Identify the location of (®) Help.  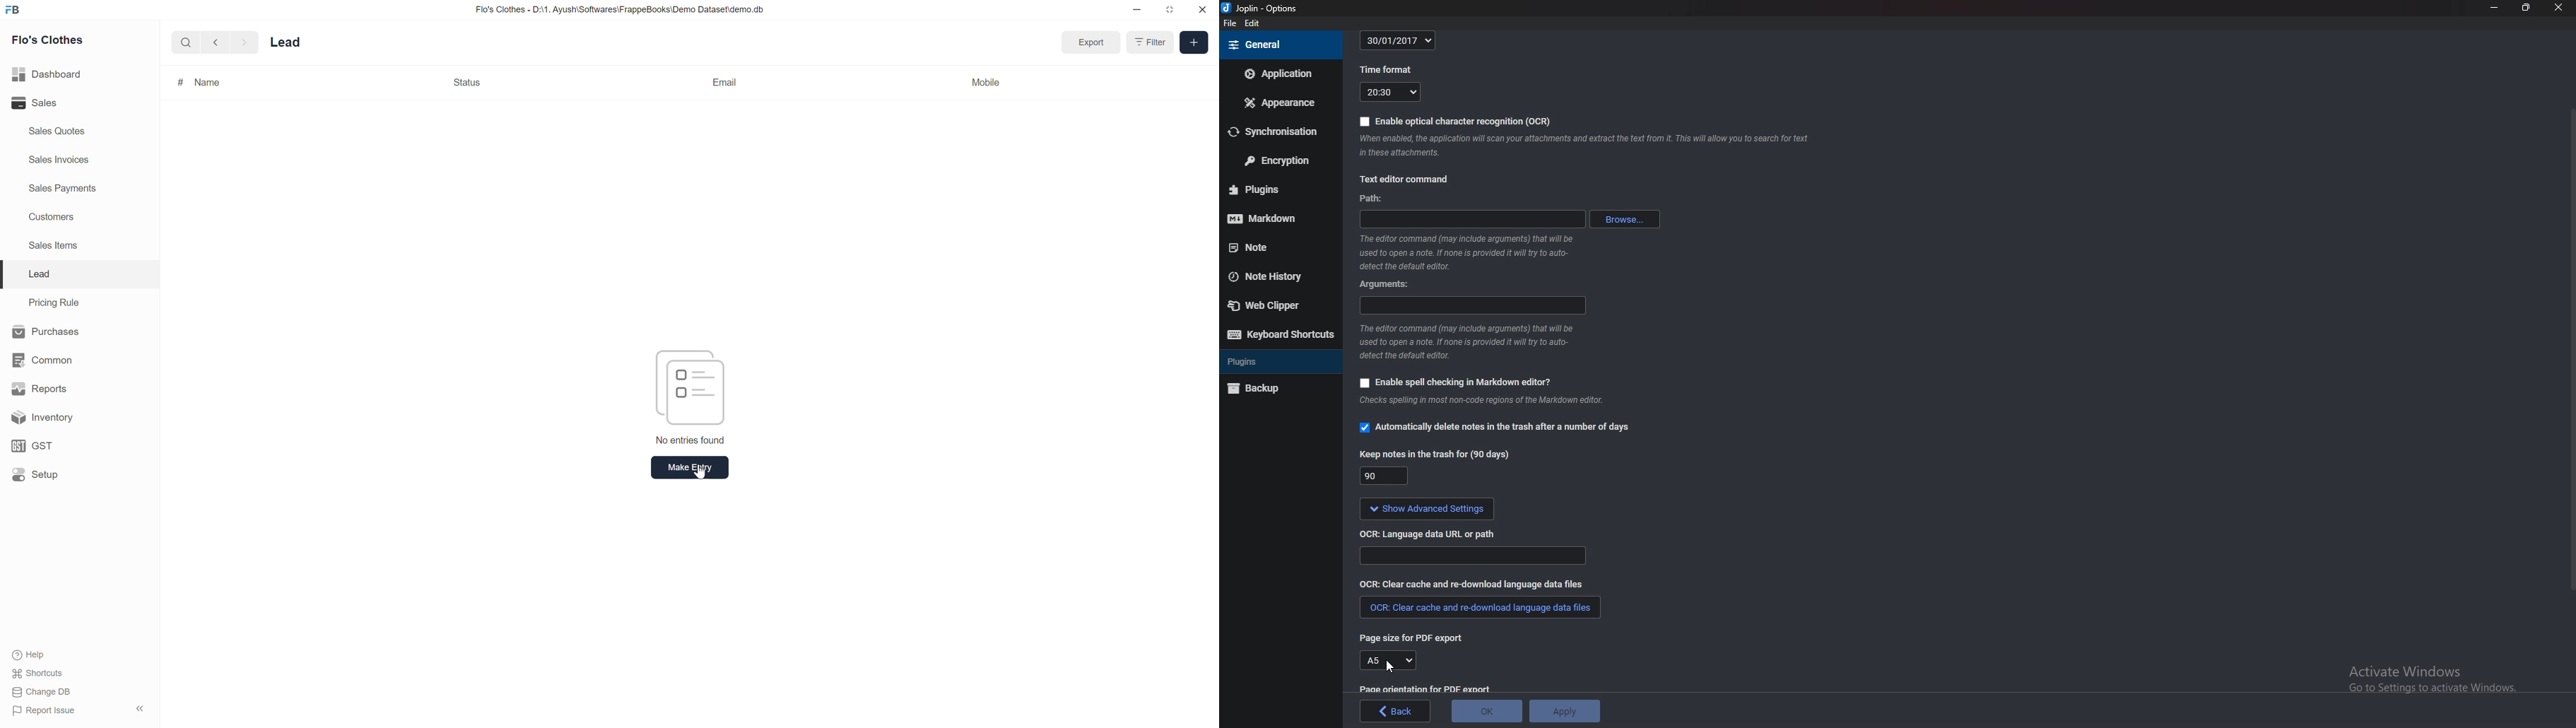
(34, 652).